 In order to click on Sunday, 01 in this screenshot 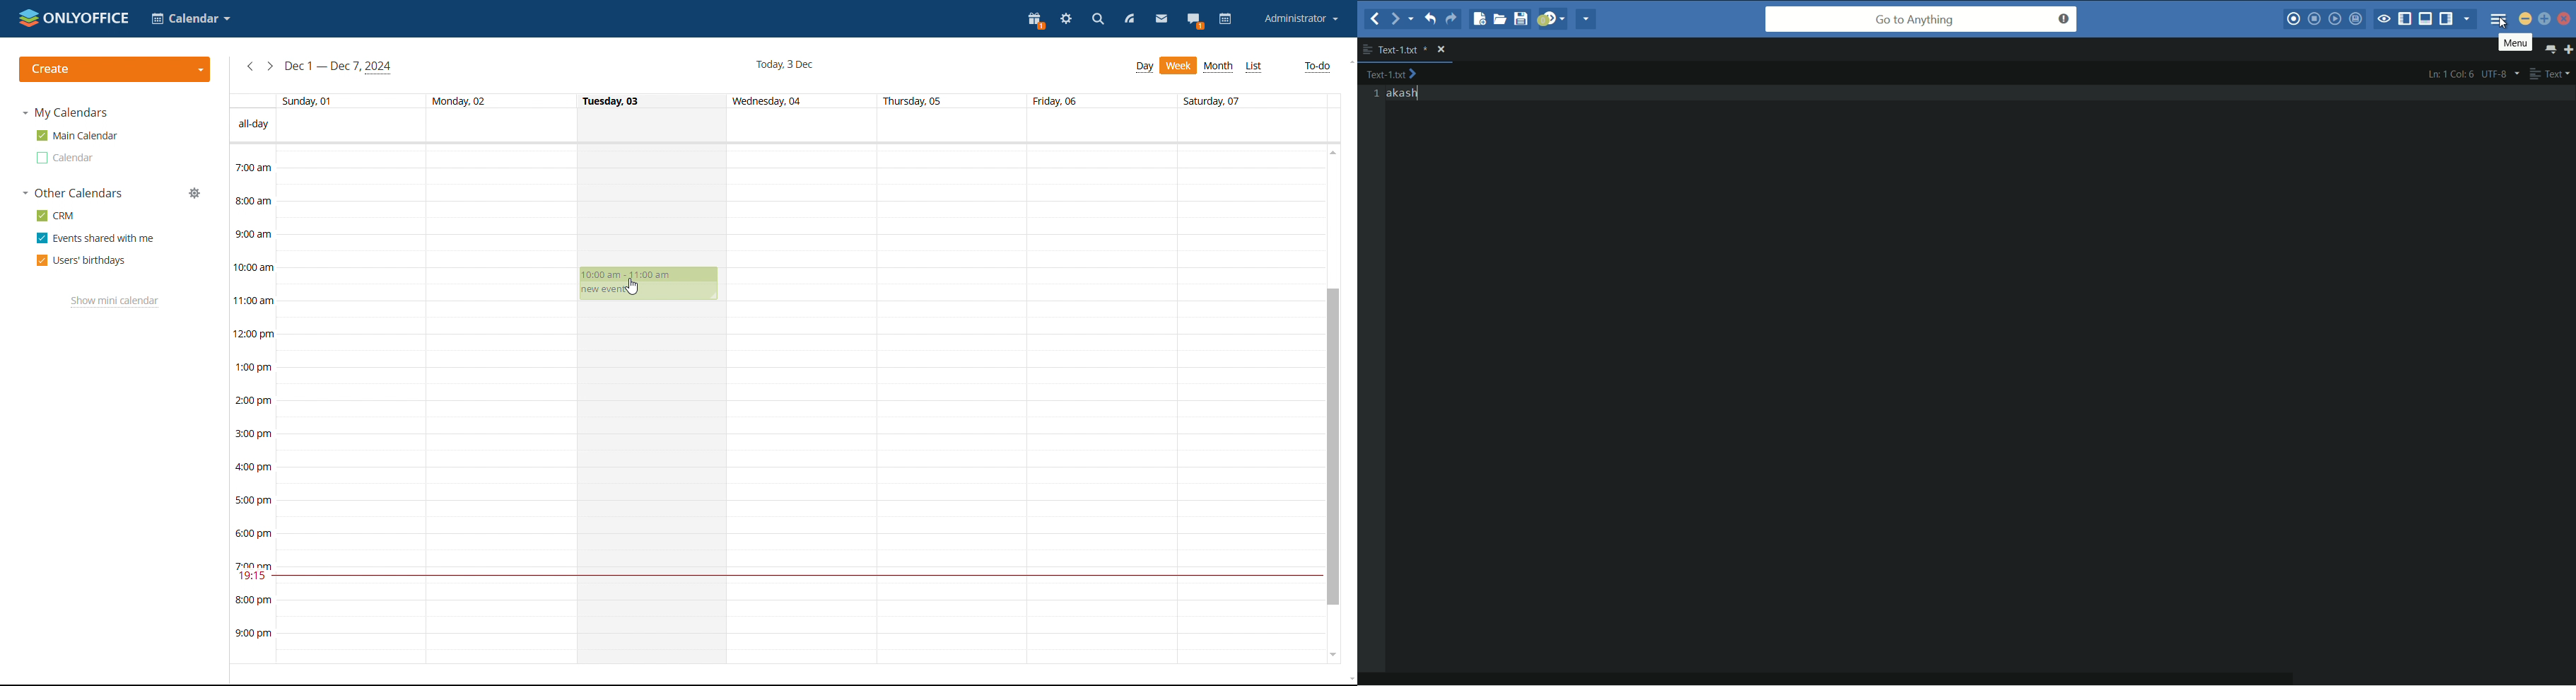, I will do `click(309, 100)`.